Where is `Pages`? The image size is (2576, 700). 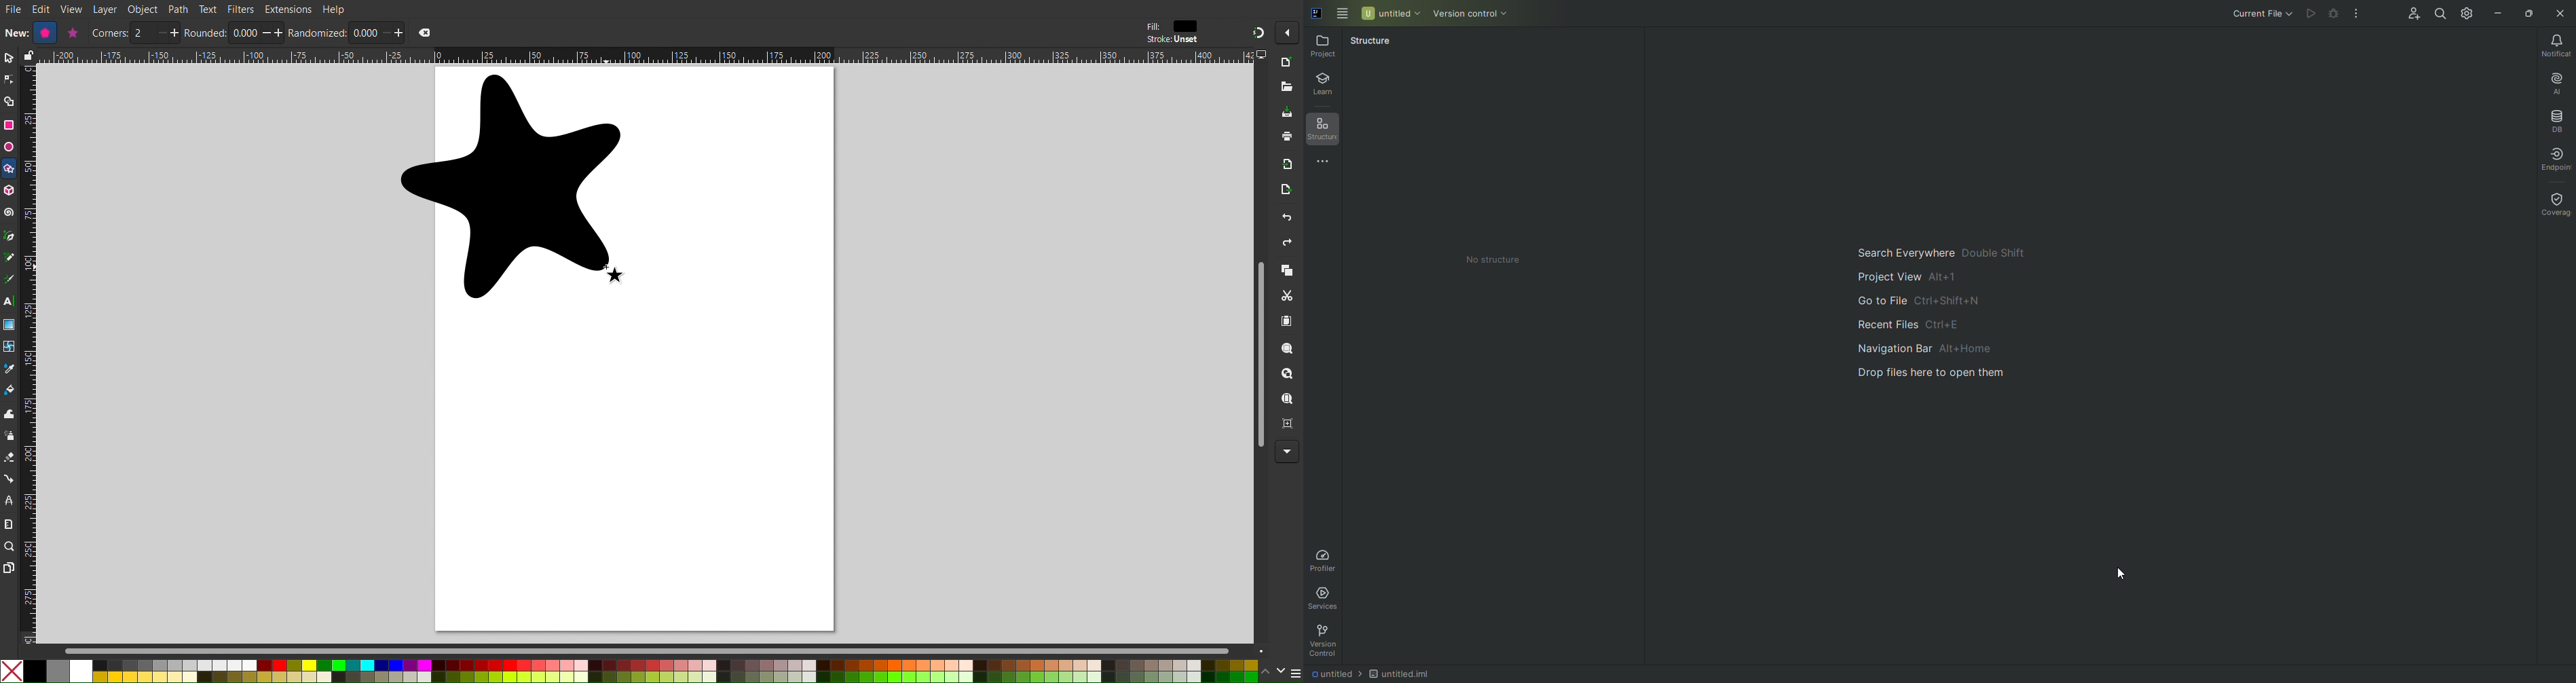
Pages is located at coordinates (8, 569).